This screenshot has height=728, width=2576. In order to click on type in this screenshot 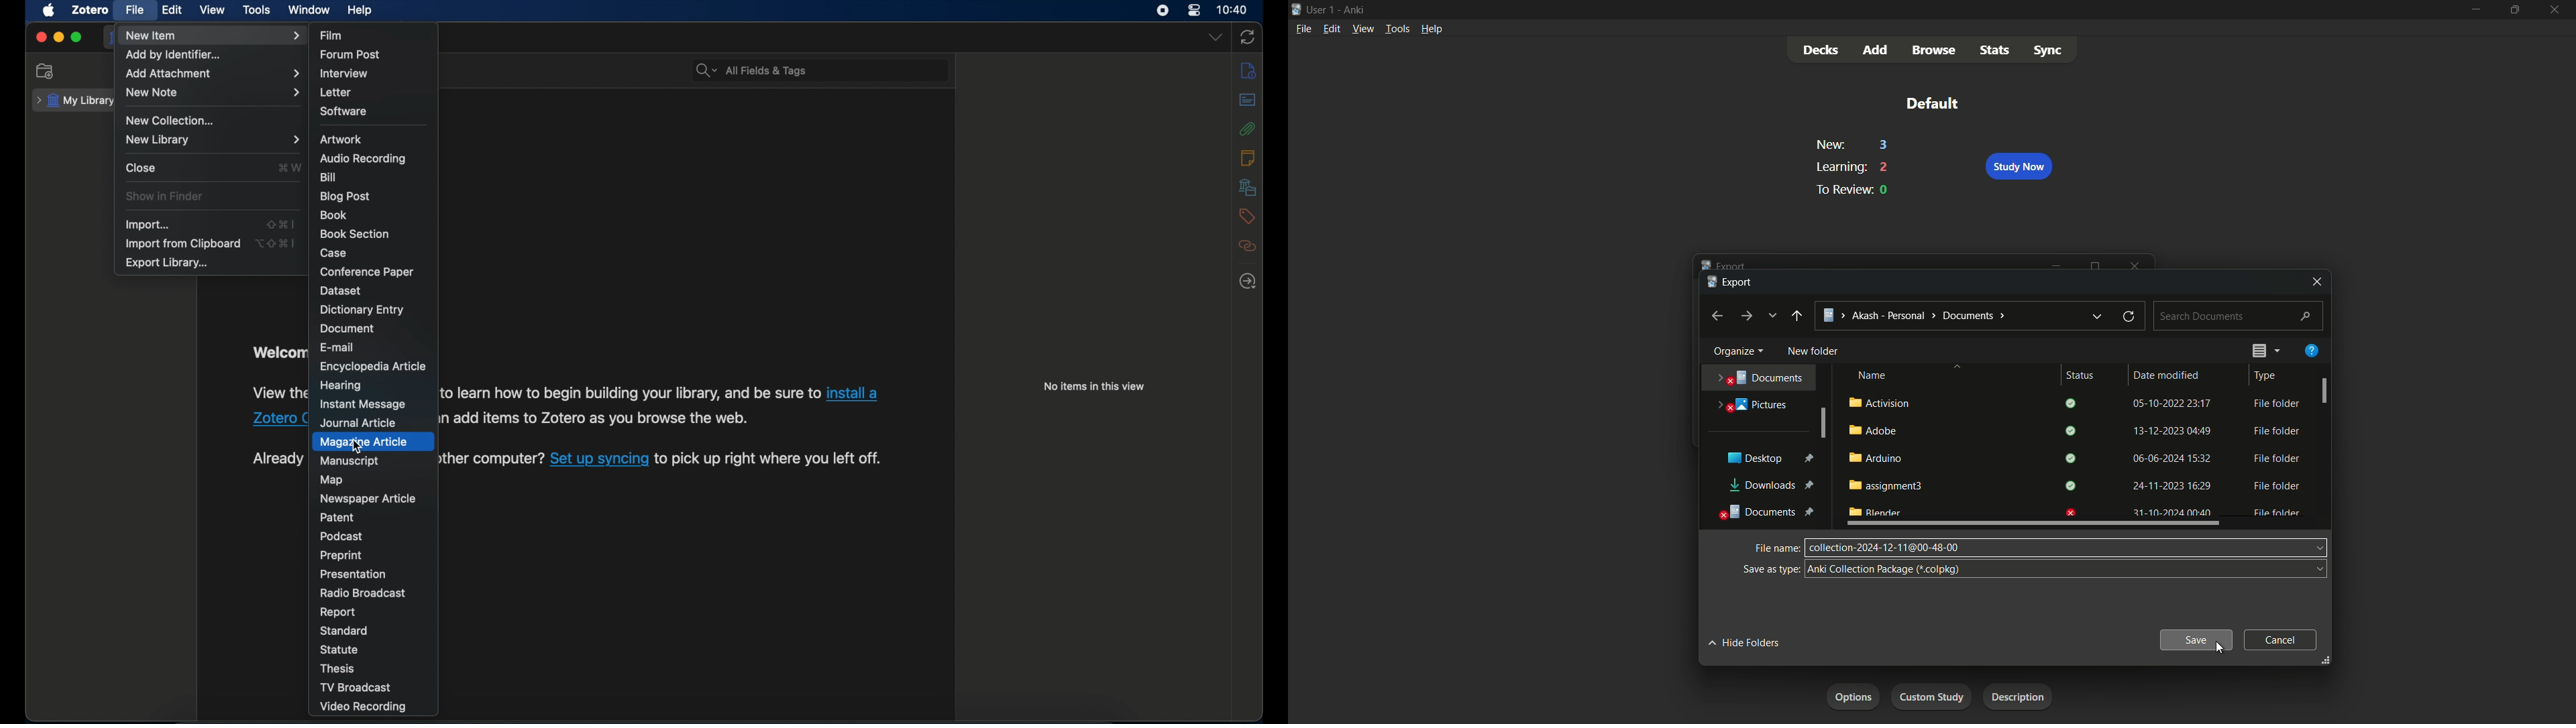, I will do `click(2267, 376)`.